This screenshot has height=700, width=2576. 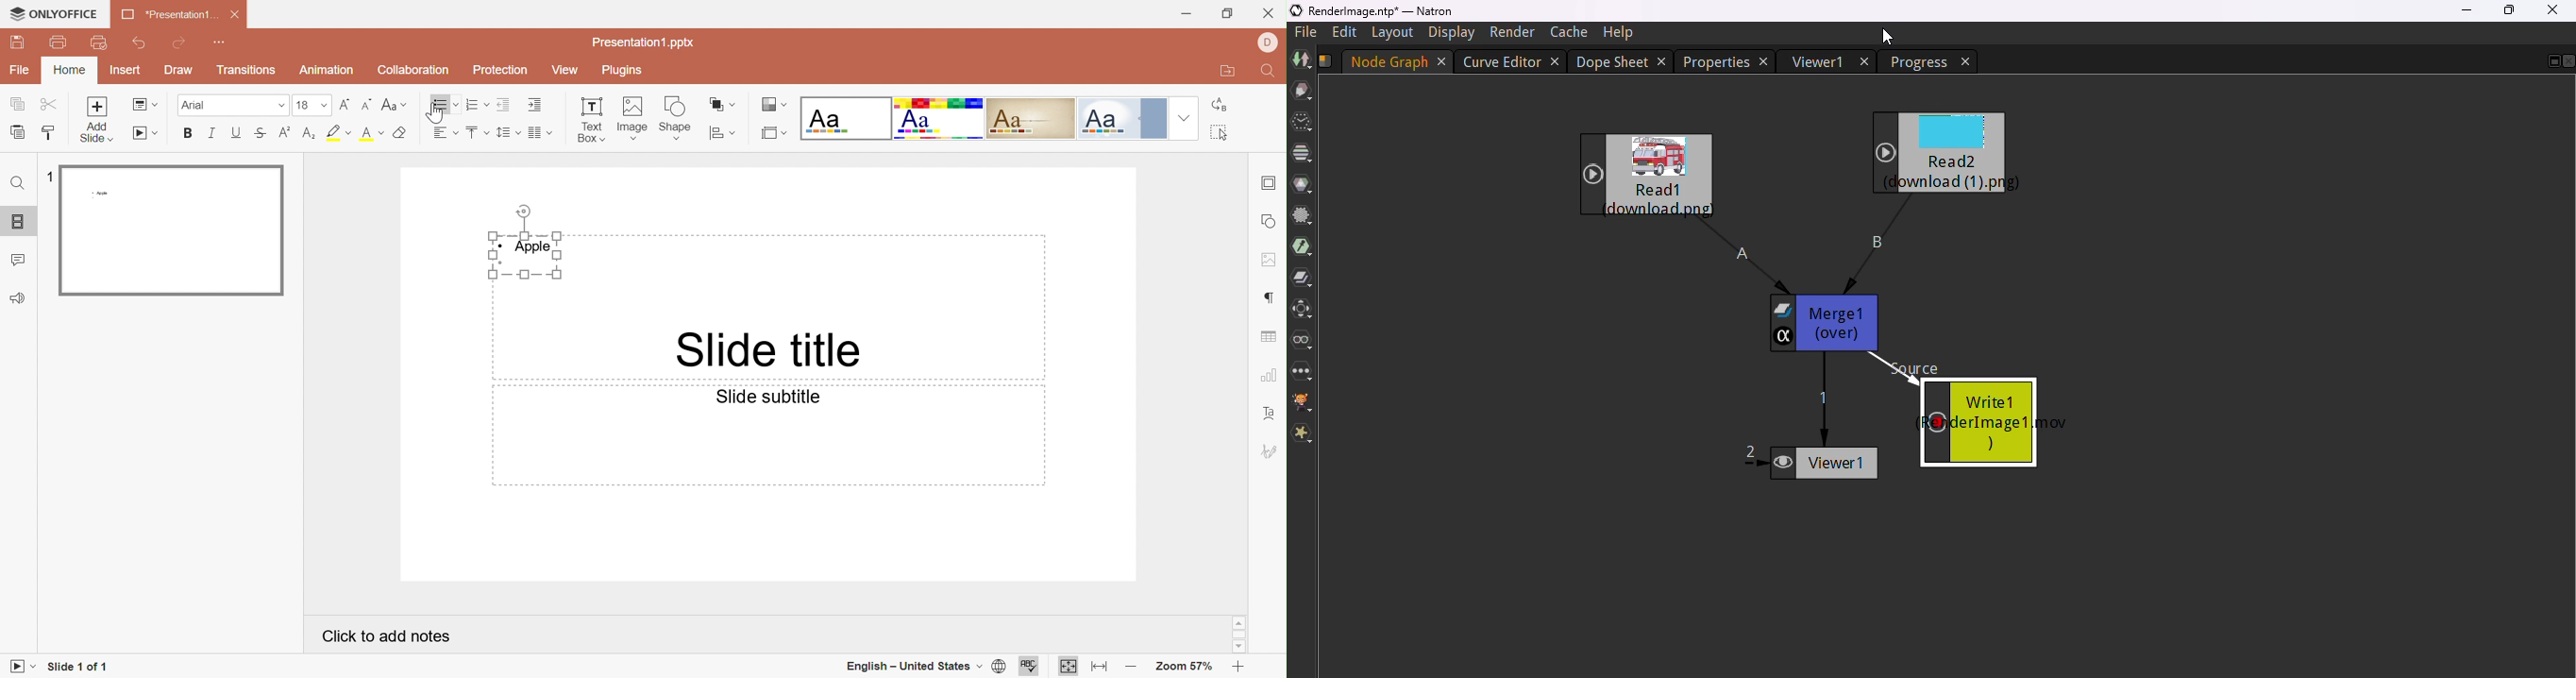 I want to click on slide settings, so click(x=1271, y=182).